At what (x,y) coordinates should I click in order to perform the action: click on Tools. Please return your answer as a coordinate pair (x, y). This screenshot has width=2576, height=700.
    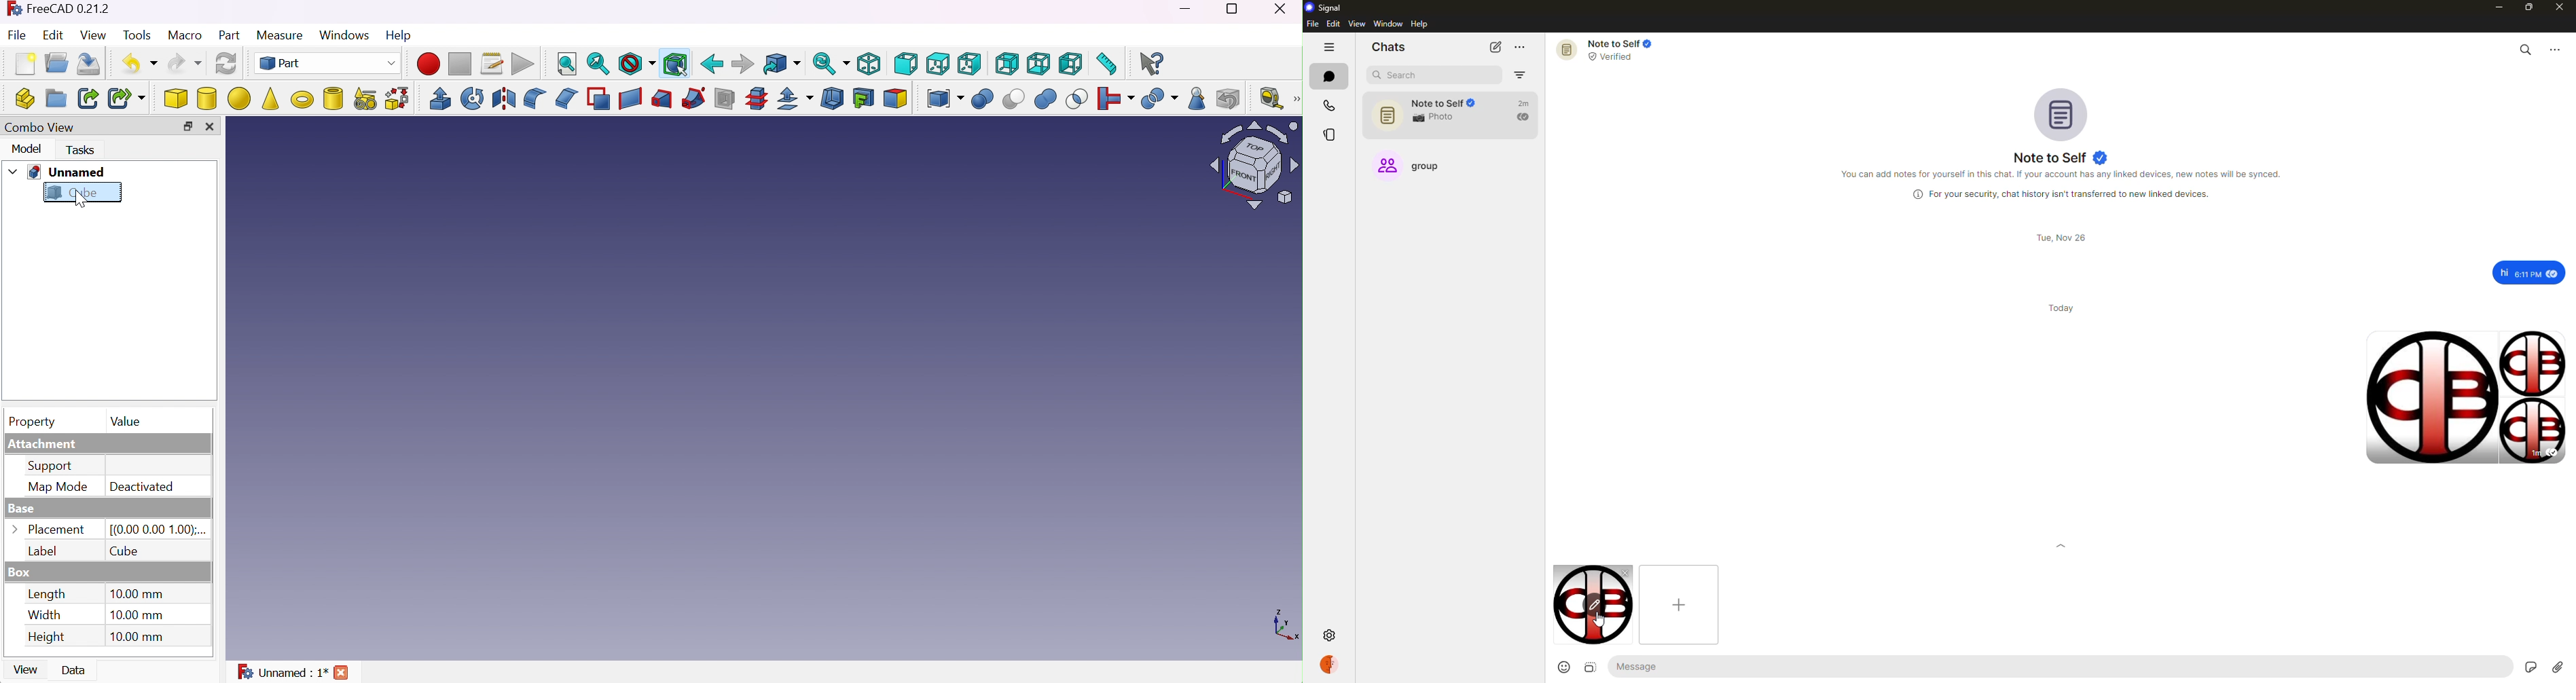
    Looking at the image, I should click on (136, 33).